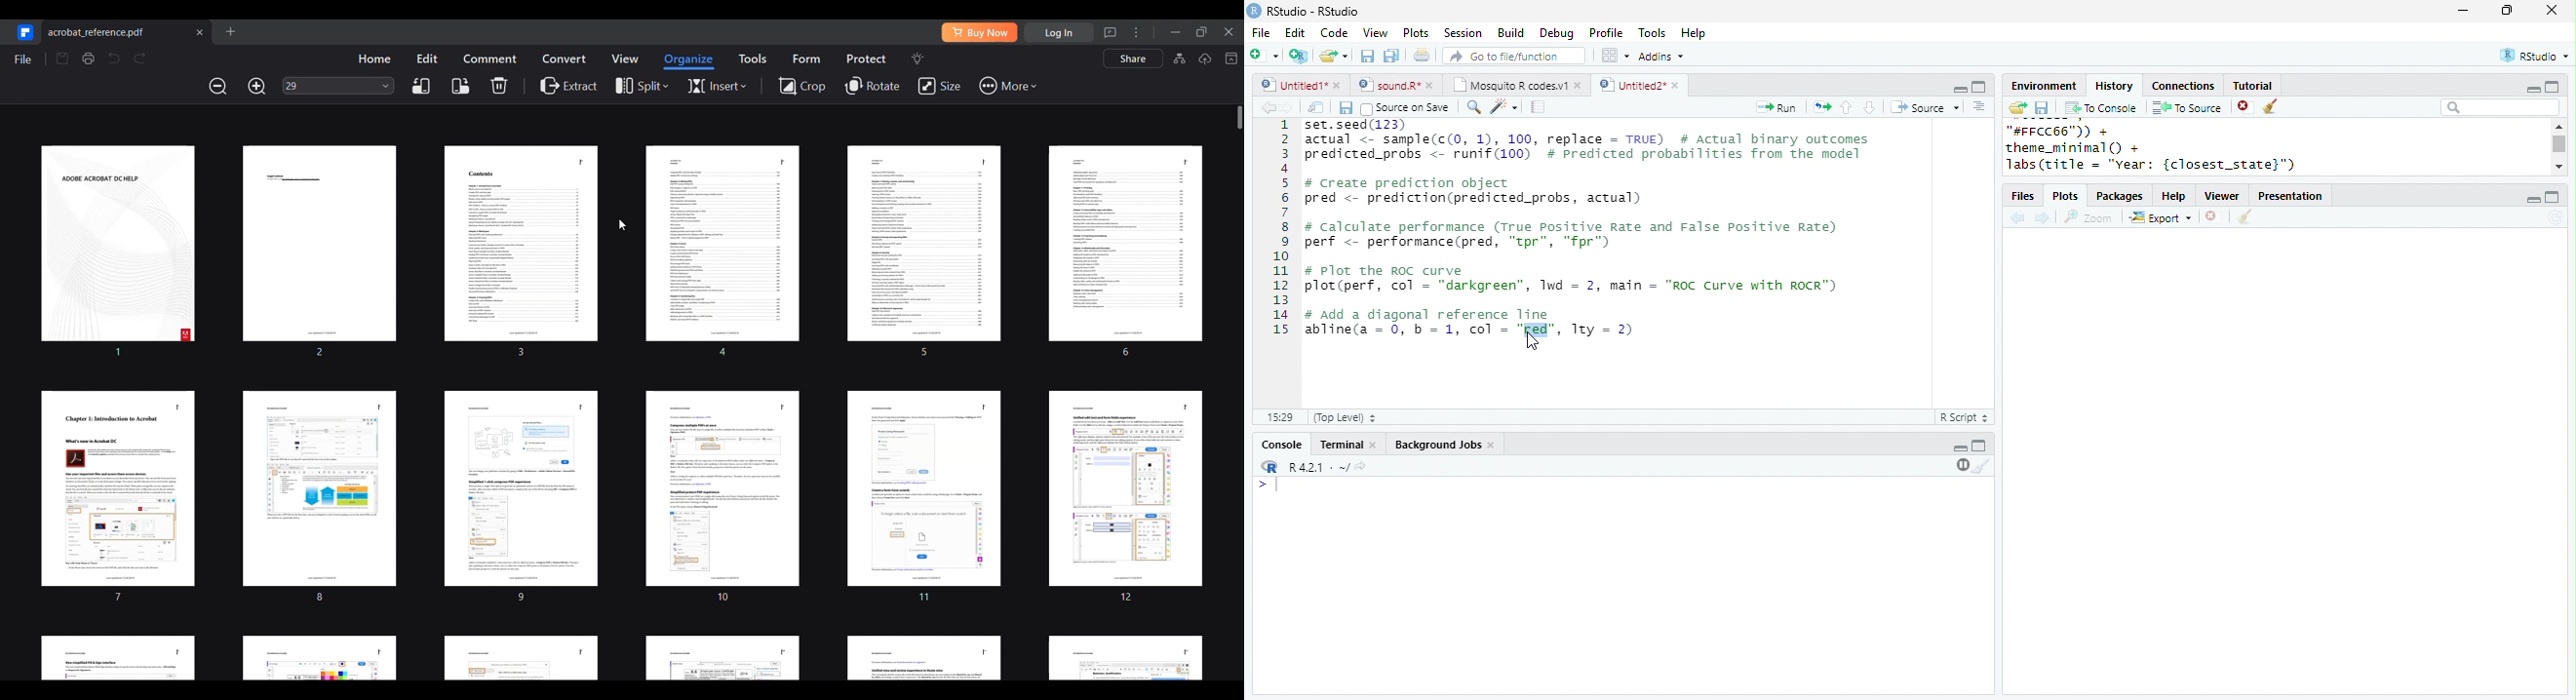 This screenshot has width=2576, height=700. I want to click on Edit, so click(1295, 33).